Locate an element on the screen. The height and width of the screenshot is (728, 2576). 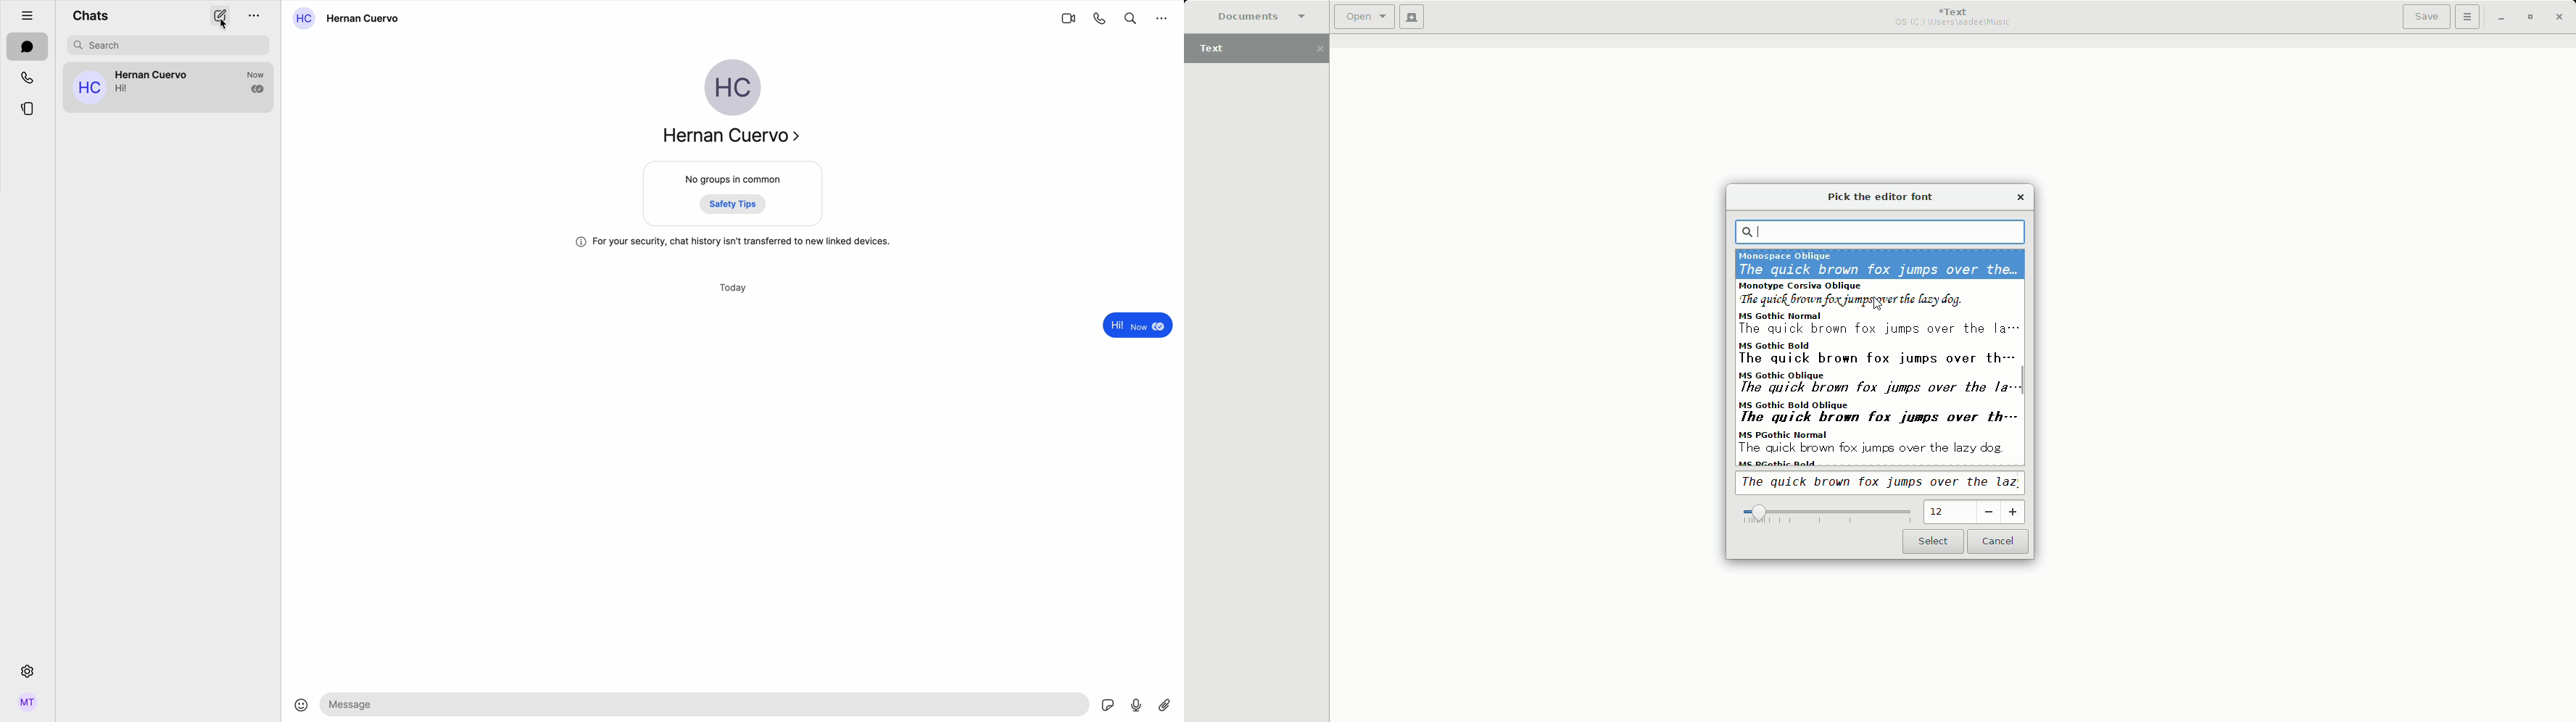
calls is located at coordinates (29, 77).